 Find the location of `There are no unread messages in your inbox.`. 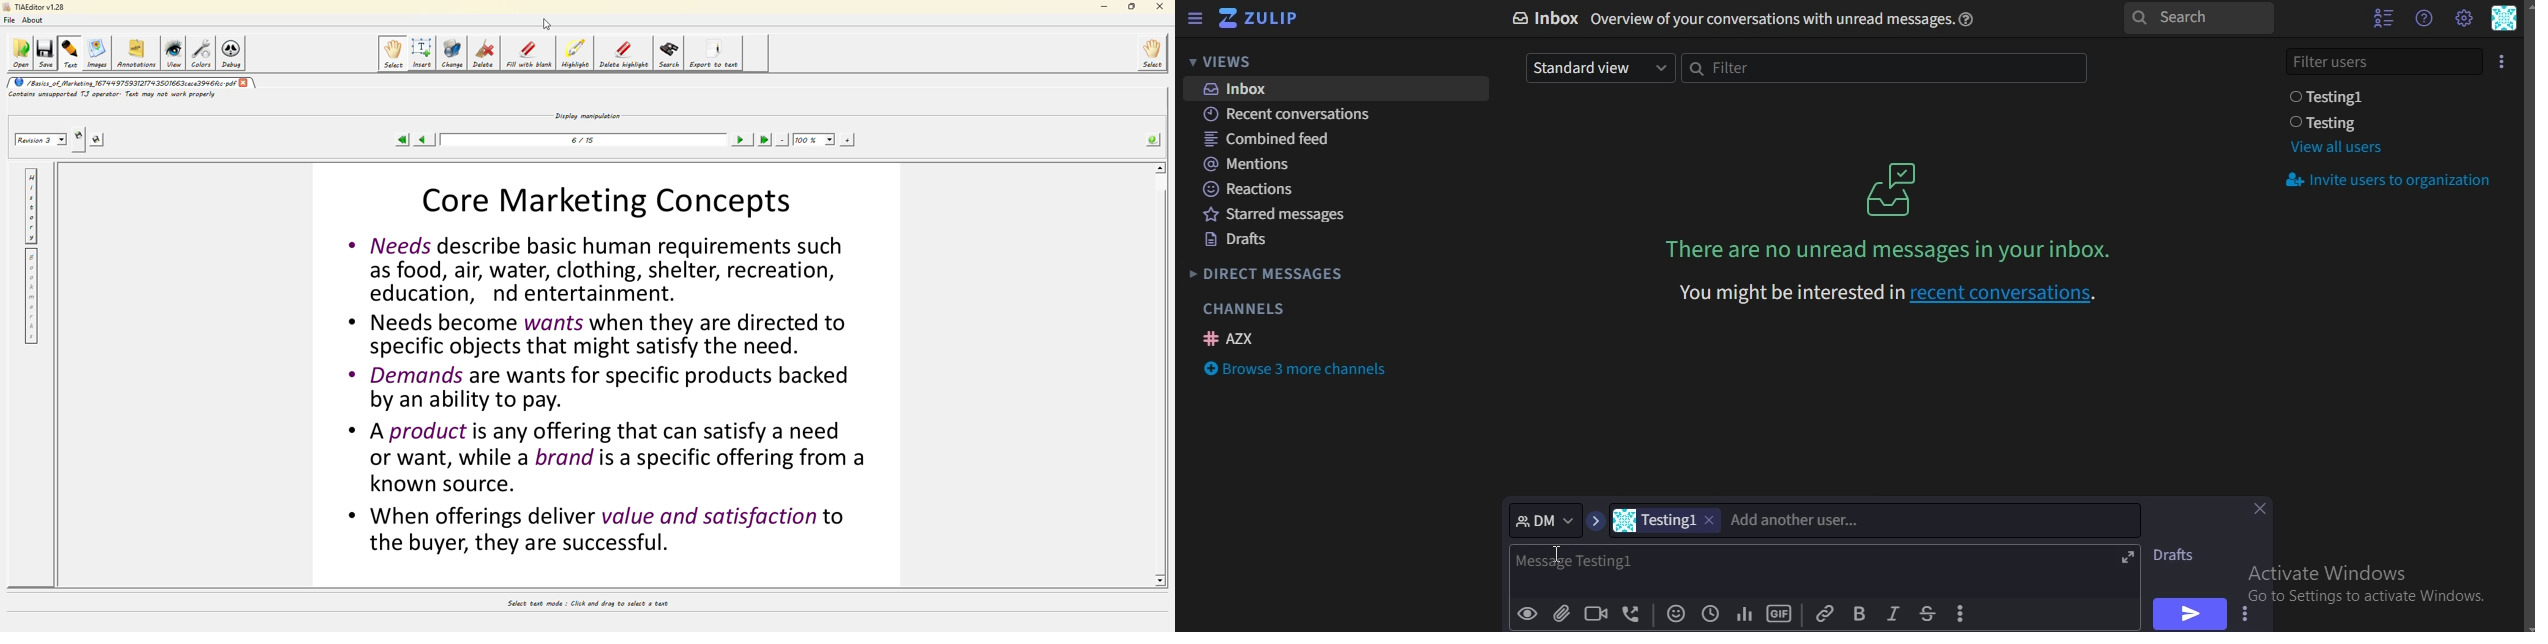

There are no unread messages in your inbox. is located at coordinates (1893, 249).